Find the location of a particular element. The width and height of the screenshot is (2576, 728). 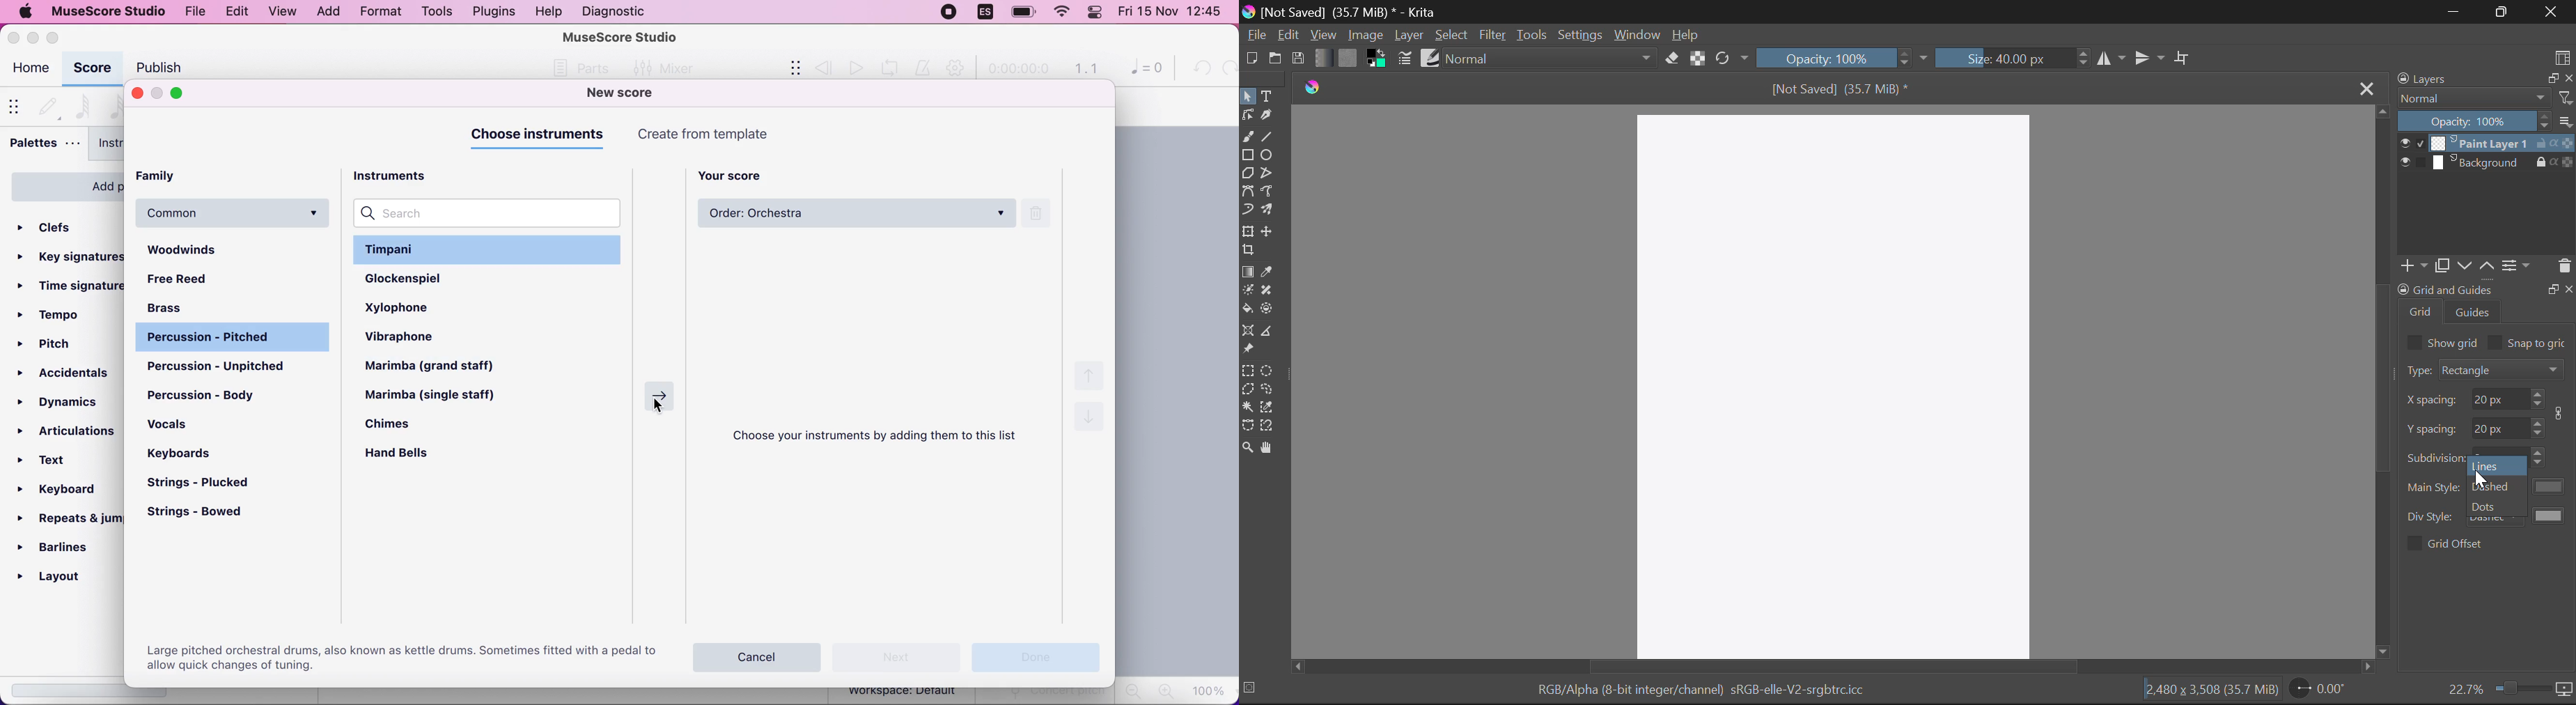

concert pitch is located at coordinates (1046, 696).